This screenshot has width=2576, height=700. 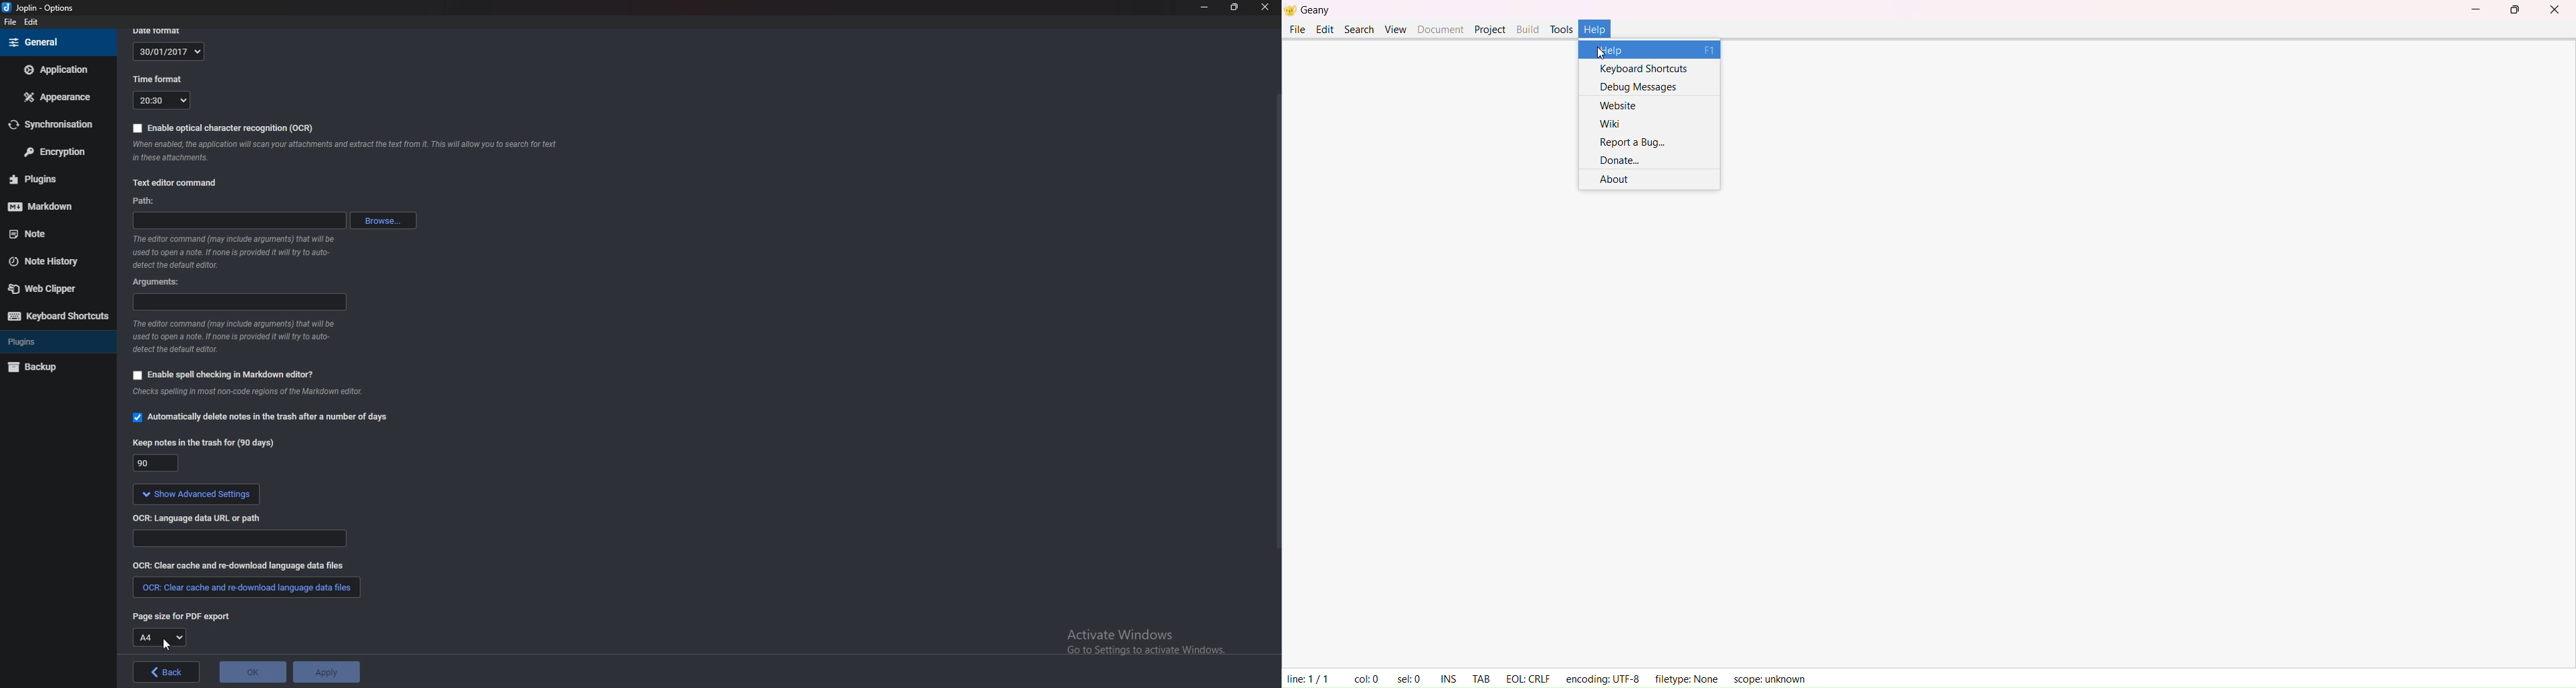 I want to click on Info on editor command, so click(x=238, y=252).